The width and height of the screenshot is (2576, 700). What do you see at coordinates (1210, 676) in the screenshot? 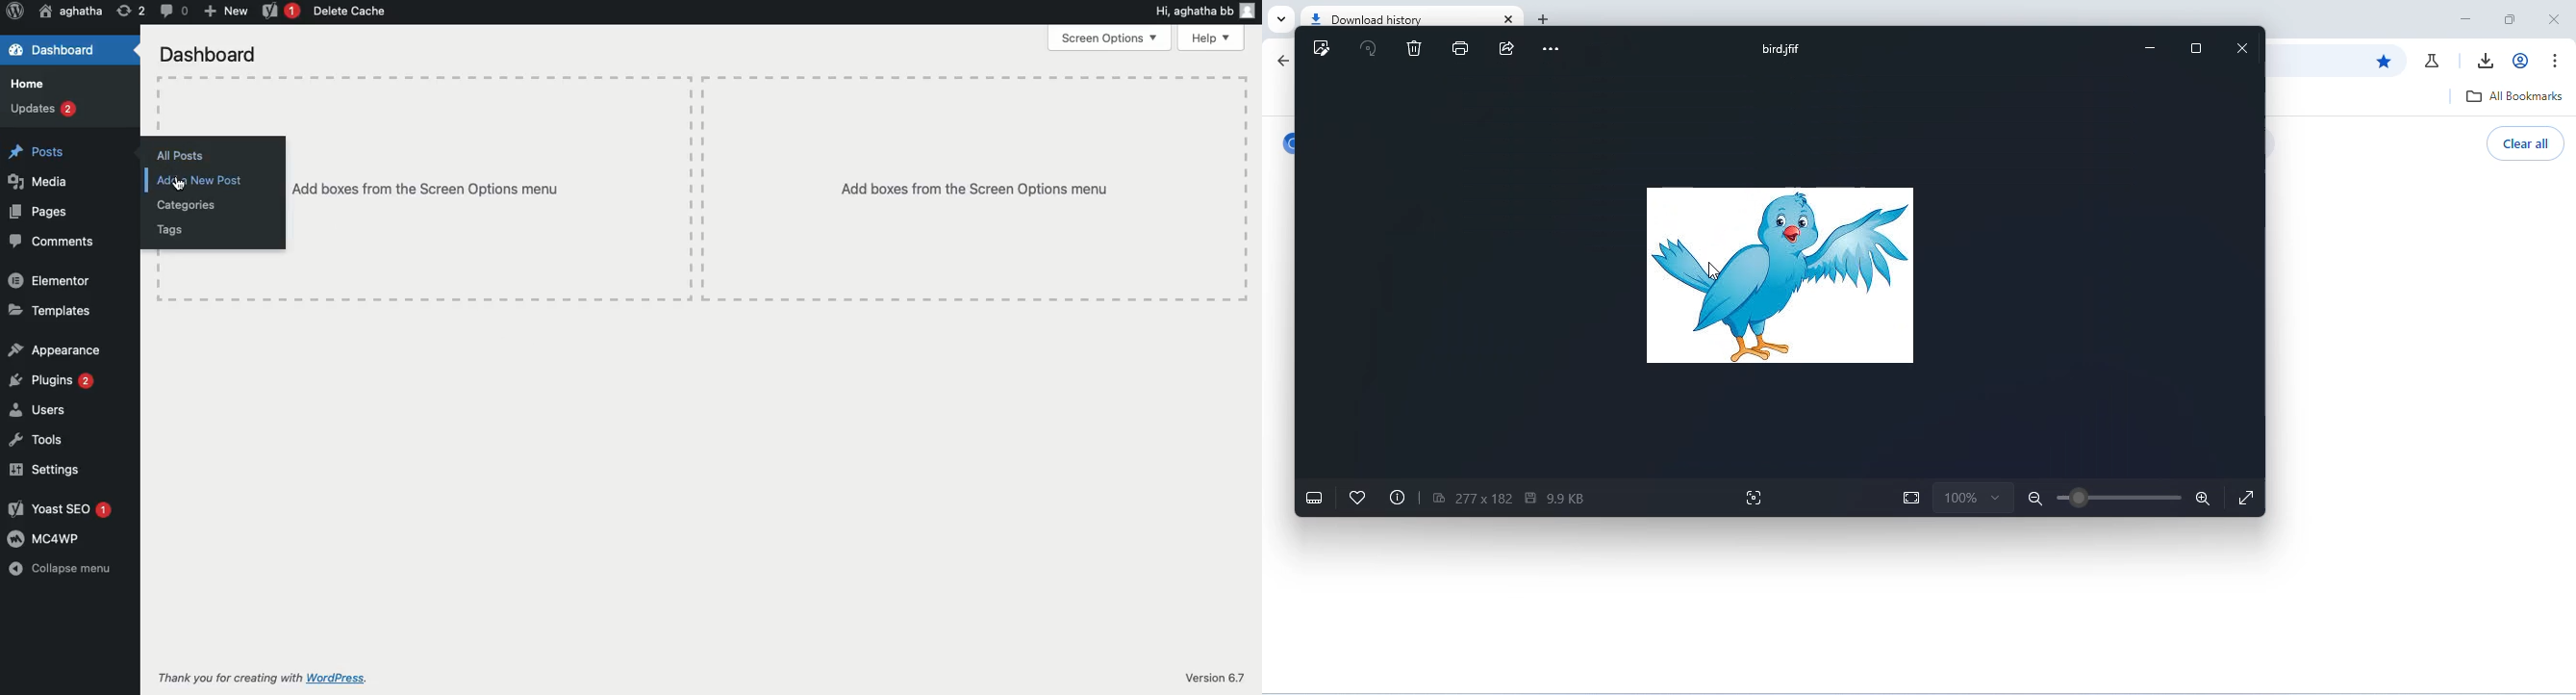
I see `Version 6.7` at bounding box center [1210, 676].